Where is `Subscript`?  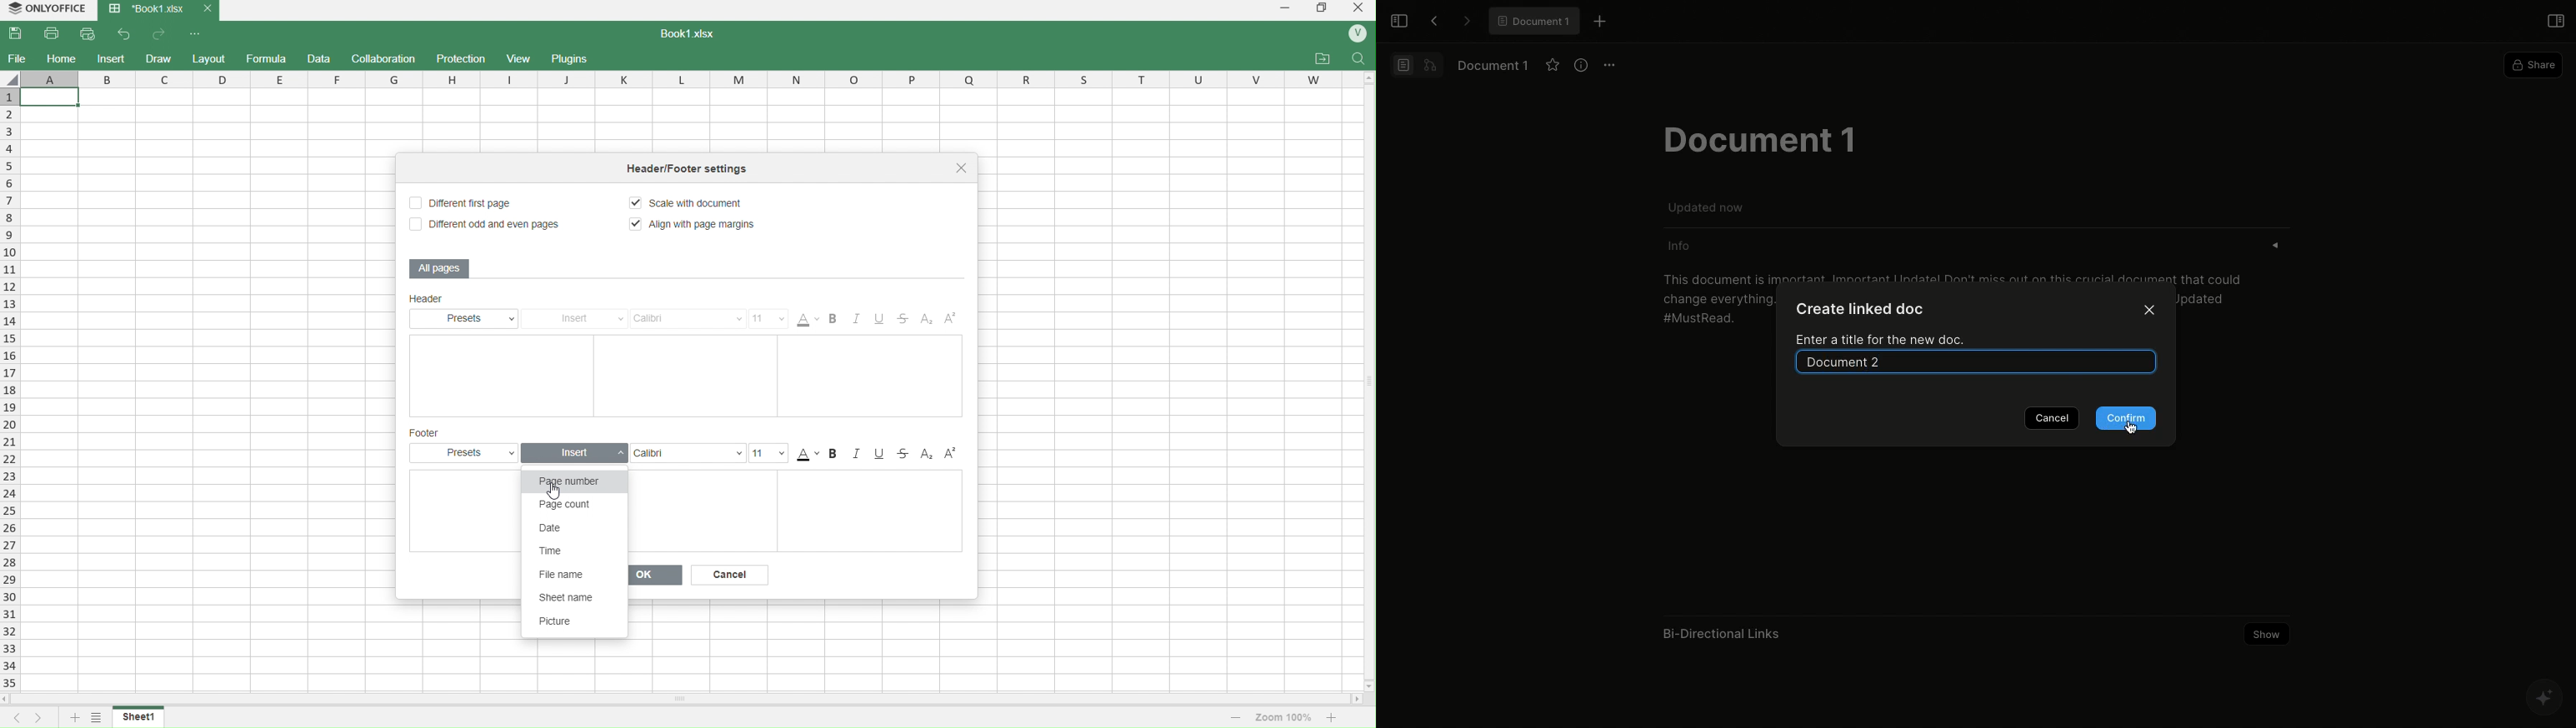
Subscript is located at coordinates (926, 320).